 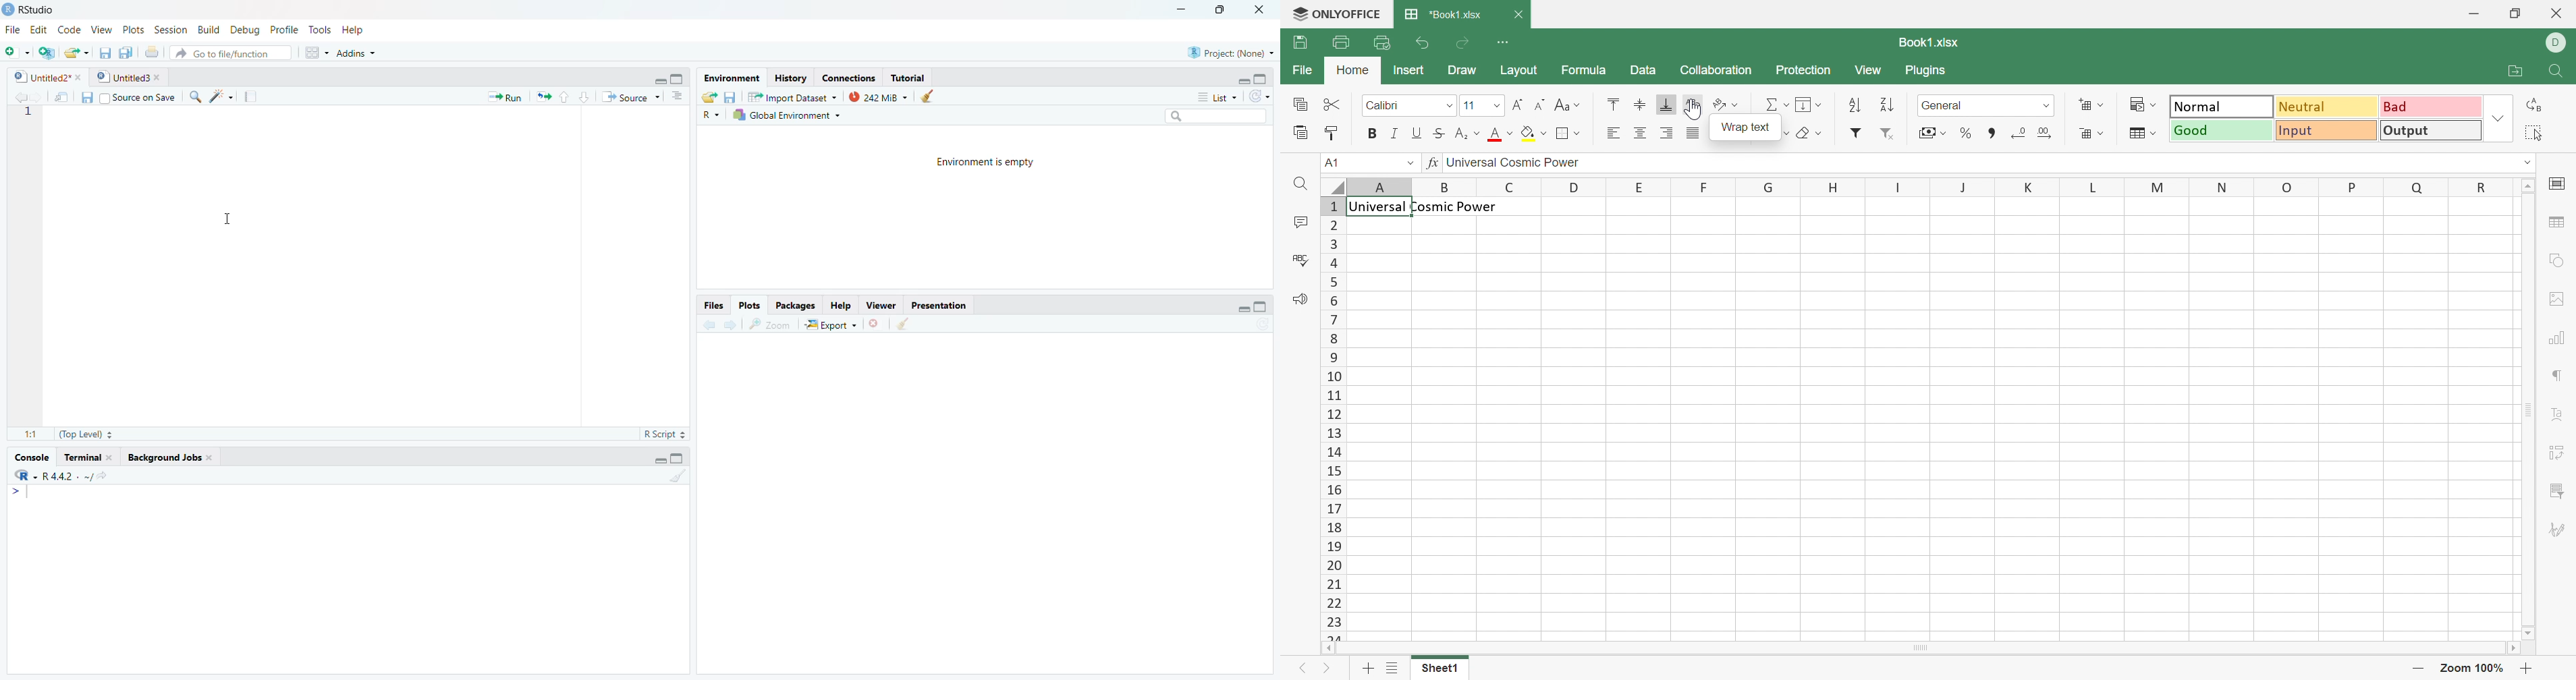 I want to click on Console, so click(x=31, y=457).